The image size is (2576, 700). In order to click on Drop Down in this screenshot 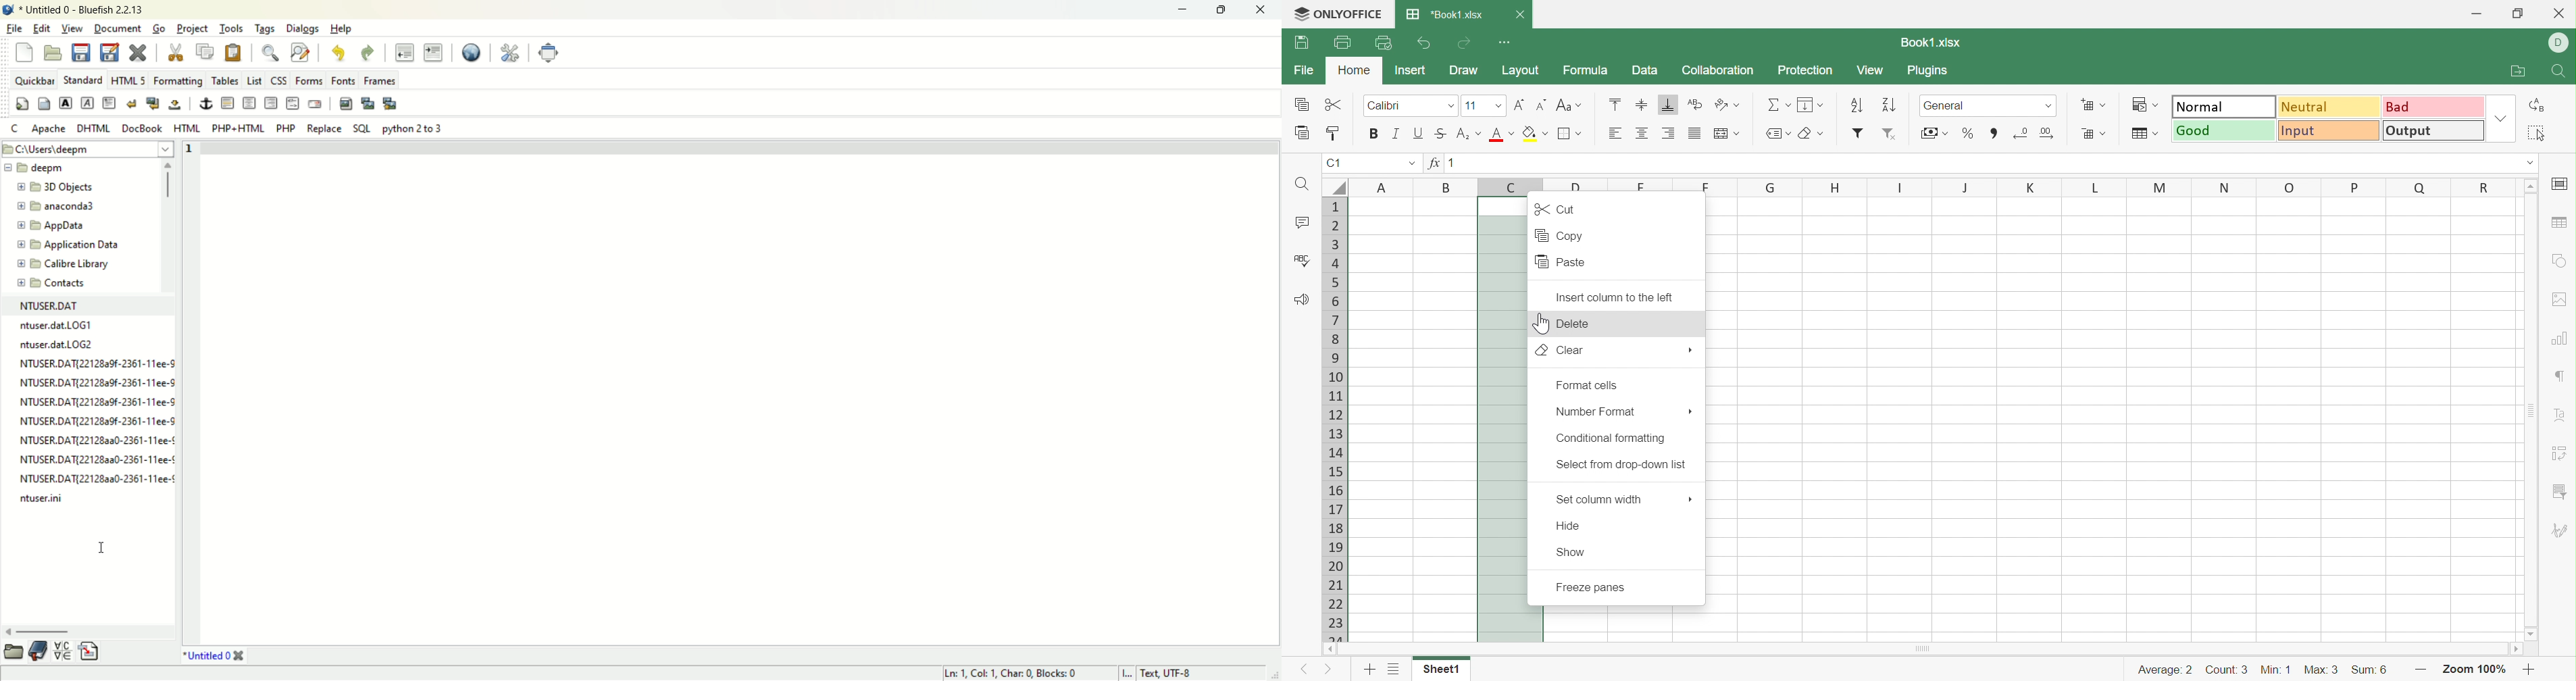, I will do `click(1790, 132)`.